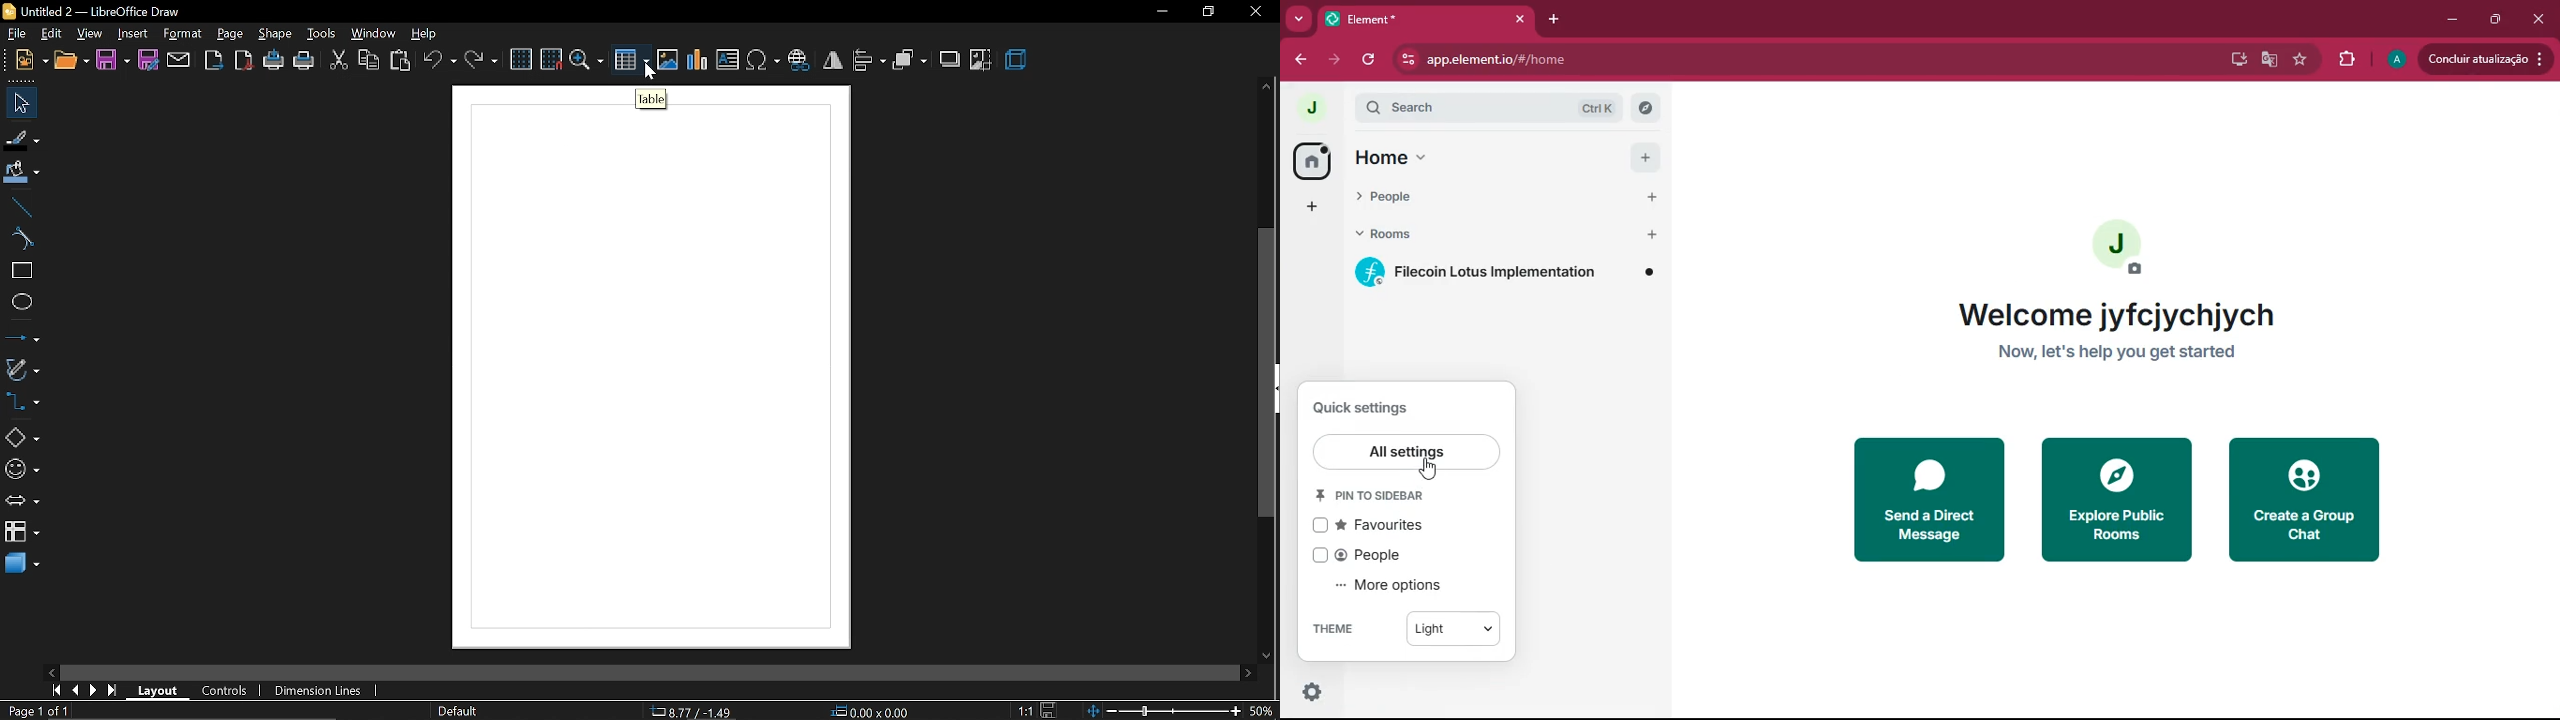  What do you see at coordinates (698, 59) in the screenshot?
I see `insert chart` at bounding box center [698, 59].